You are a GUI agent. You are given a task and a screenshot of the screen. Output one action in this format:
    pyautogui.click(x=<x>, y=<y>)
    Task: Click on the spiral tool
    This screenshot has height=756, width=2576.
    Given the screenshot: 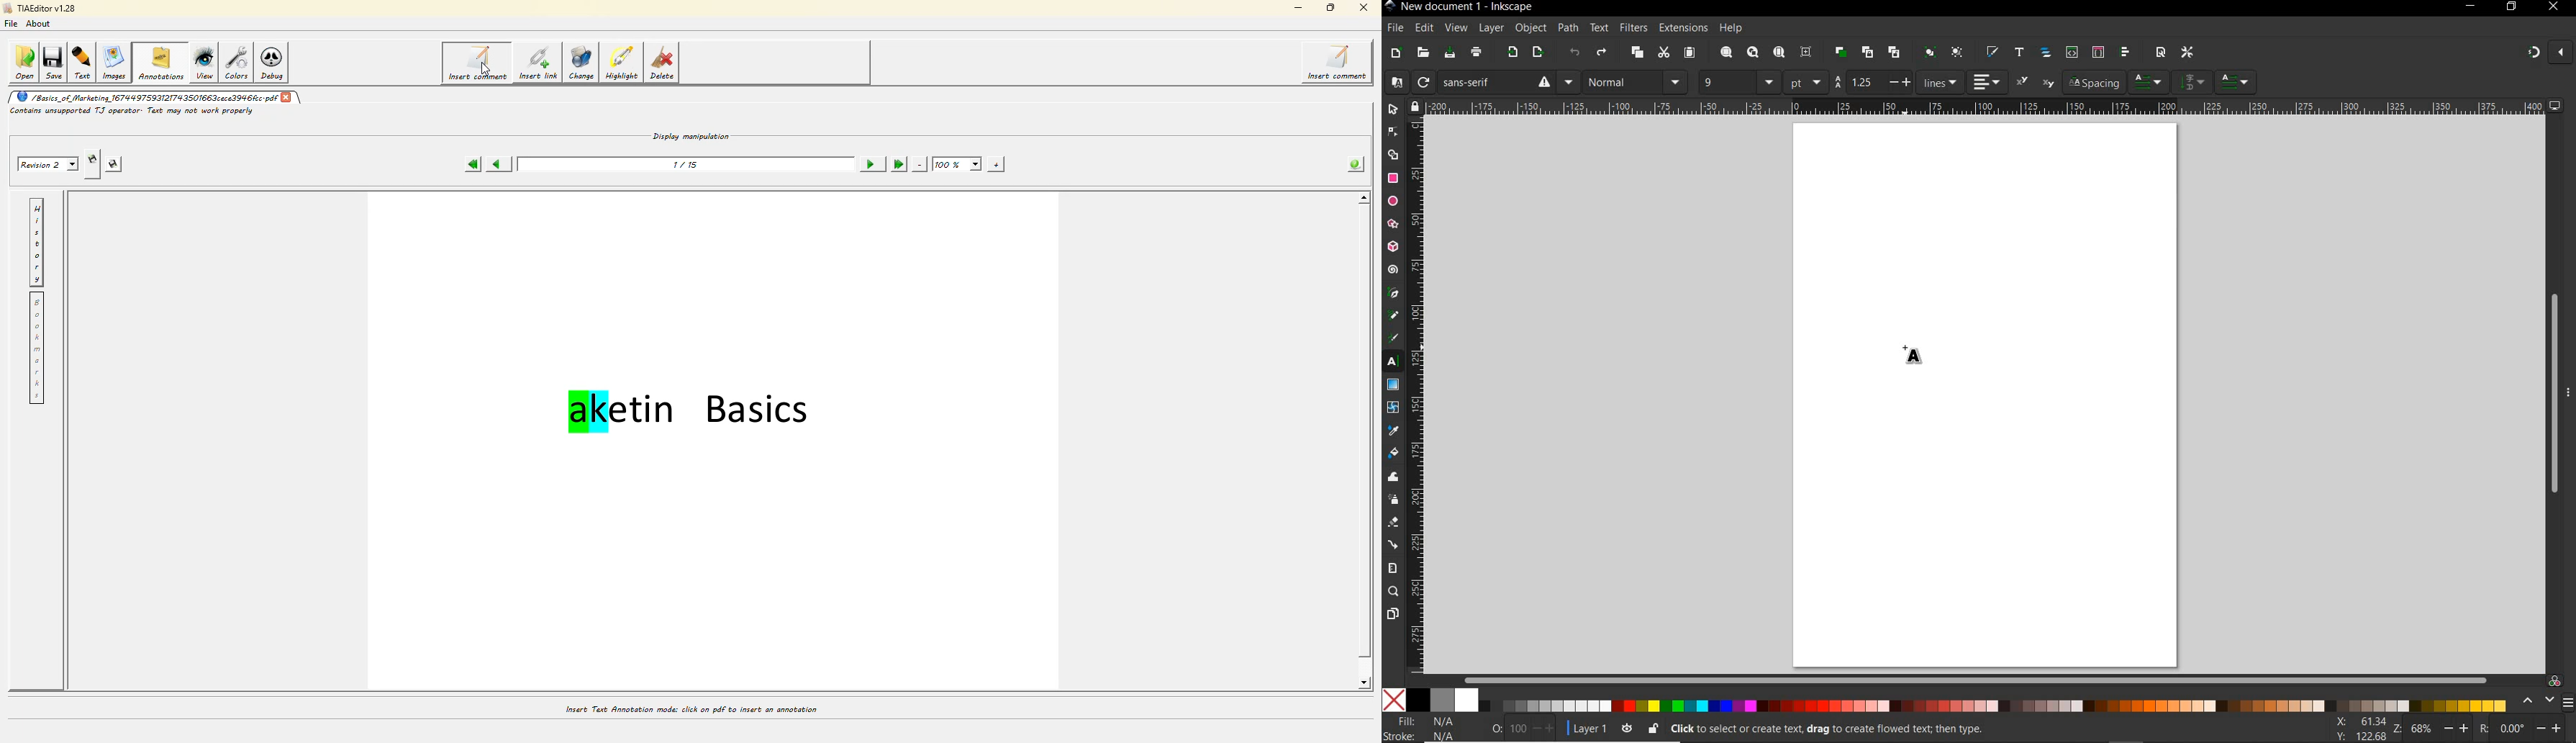 What is the action you would take?
    pyautogui.click(x=1393, y=271)
    